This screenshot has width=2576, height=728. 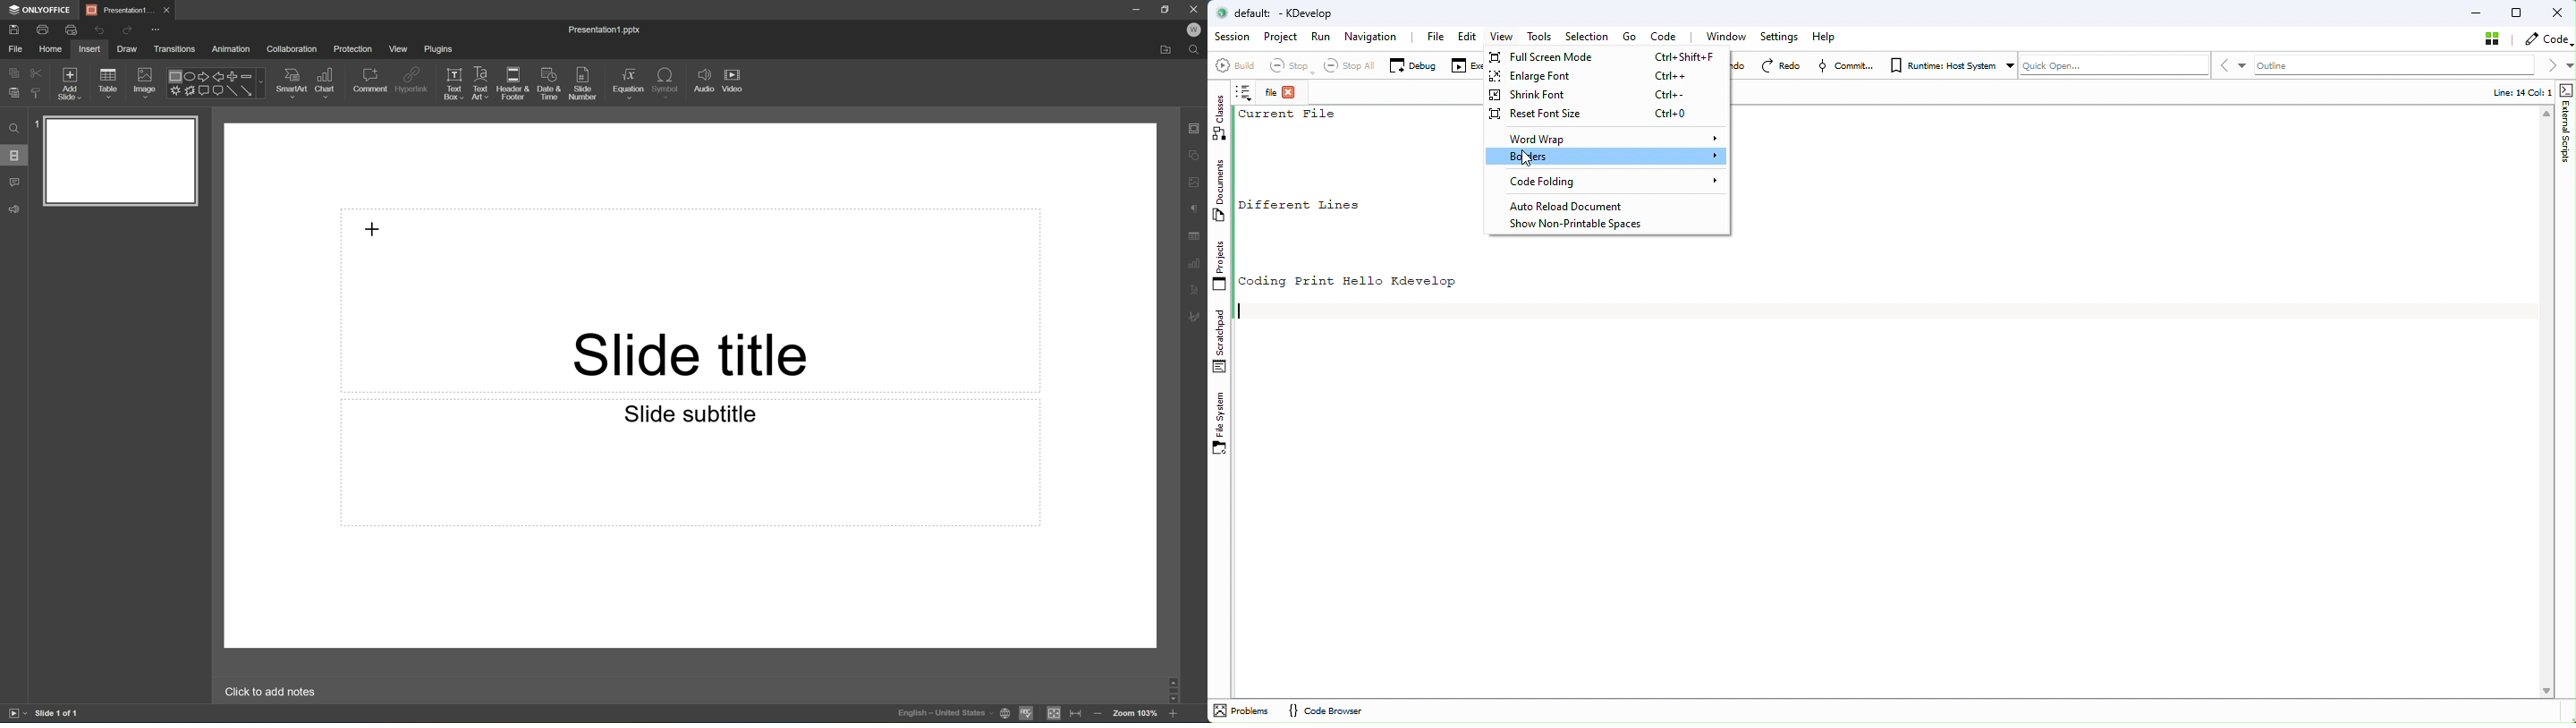 I want to click on Plugins, so click(x=439, y=49).